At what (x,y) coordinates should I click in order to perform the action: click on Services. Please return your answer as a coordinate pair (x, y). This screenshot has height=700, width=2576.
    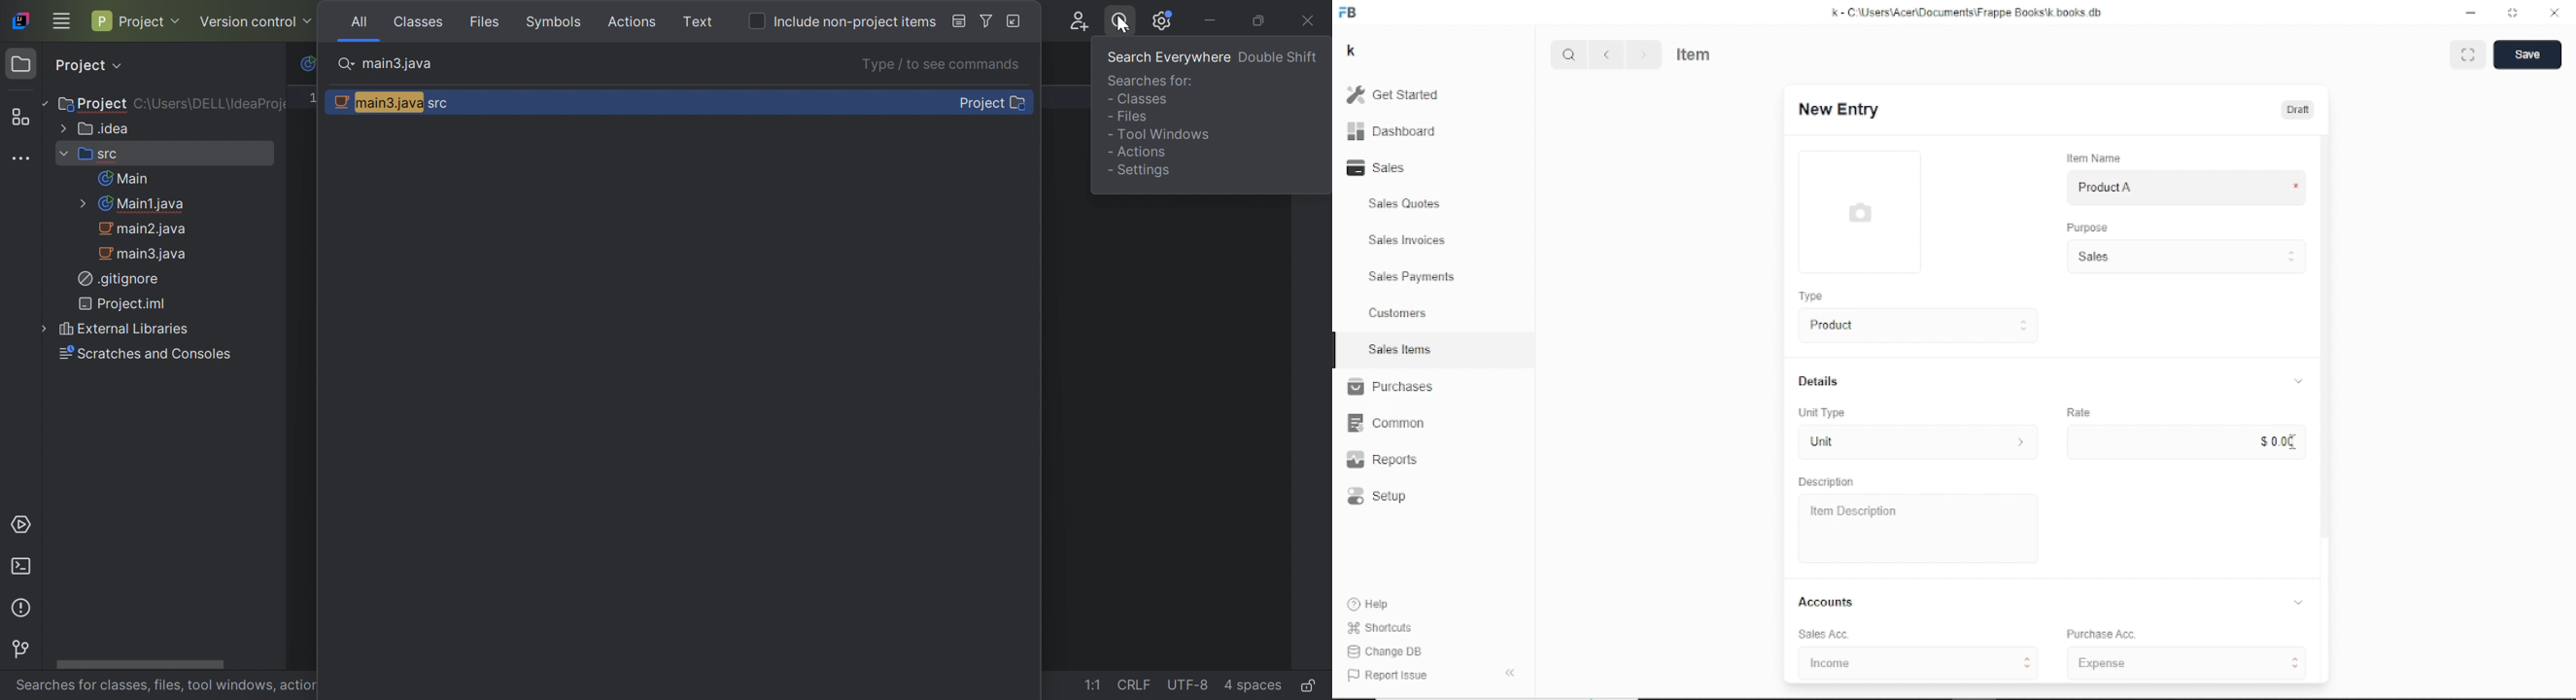
    Looking at the image, I should click on (22, 526).